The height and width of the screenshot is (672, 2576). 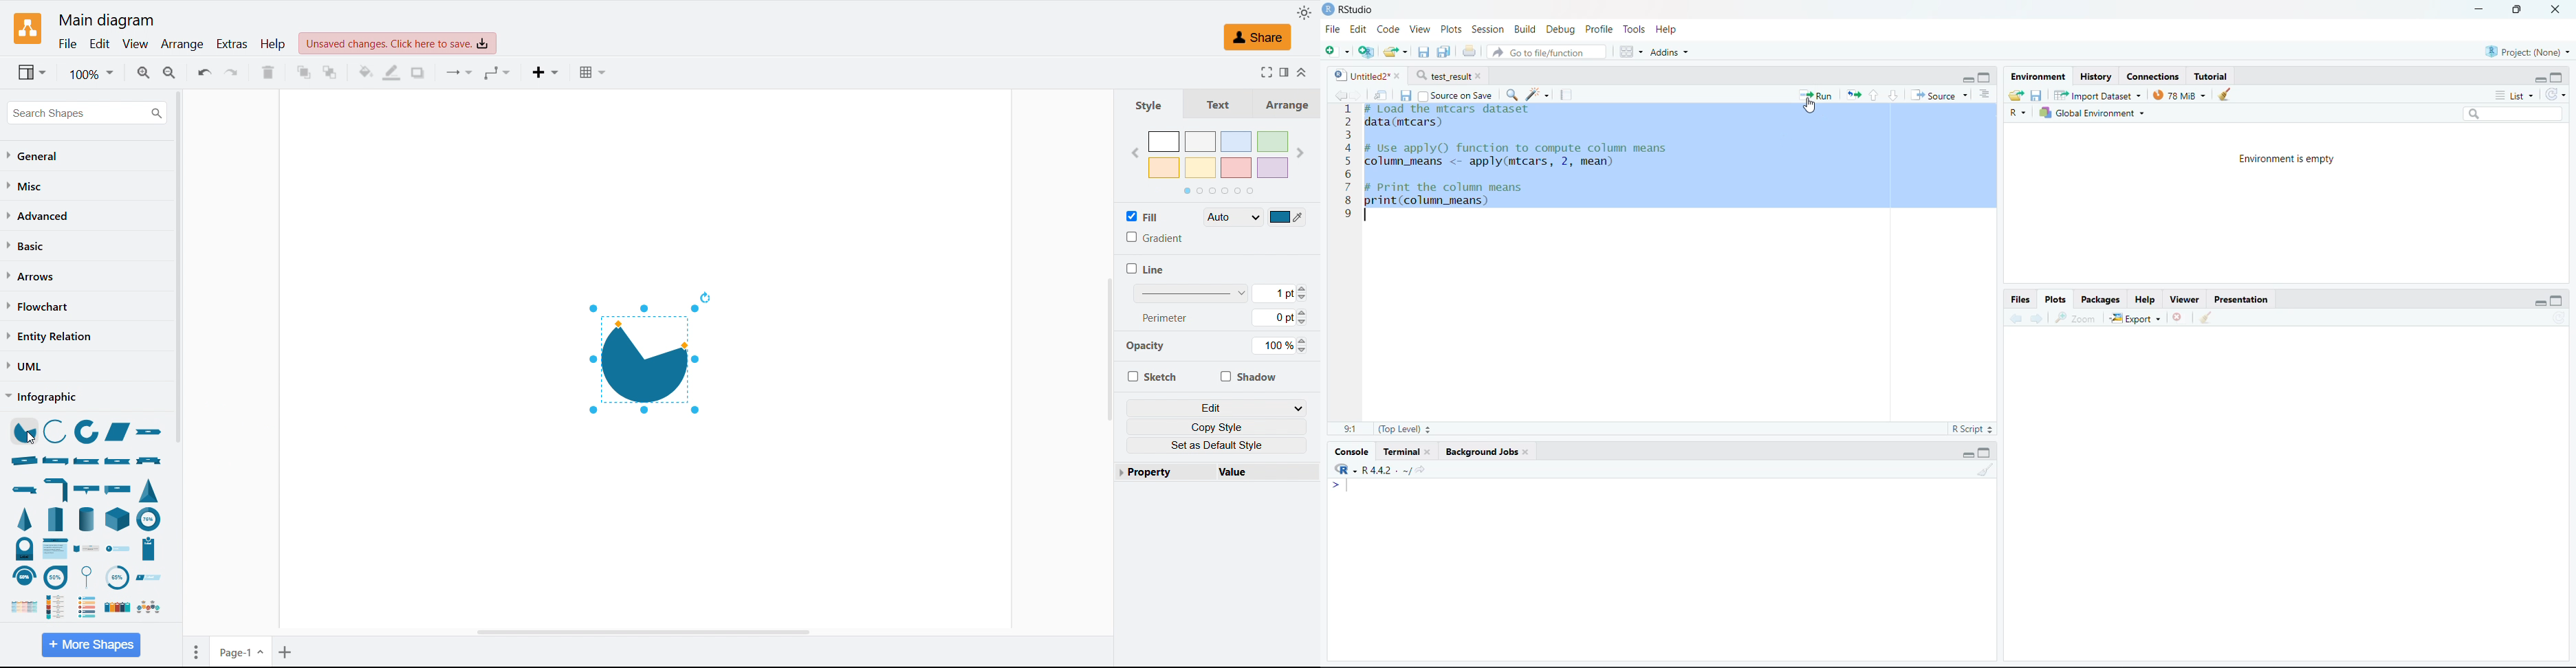 I want to click on Help, so click(x=2146, y=298).